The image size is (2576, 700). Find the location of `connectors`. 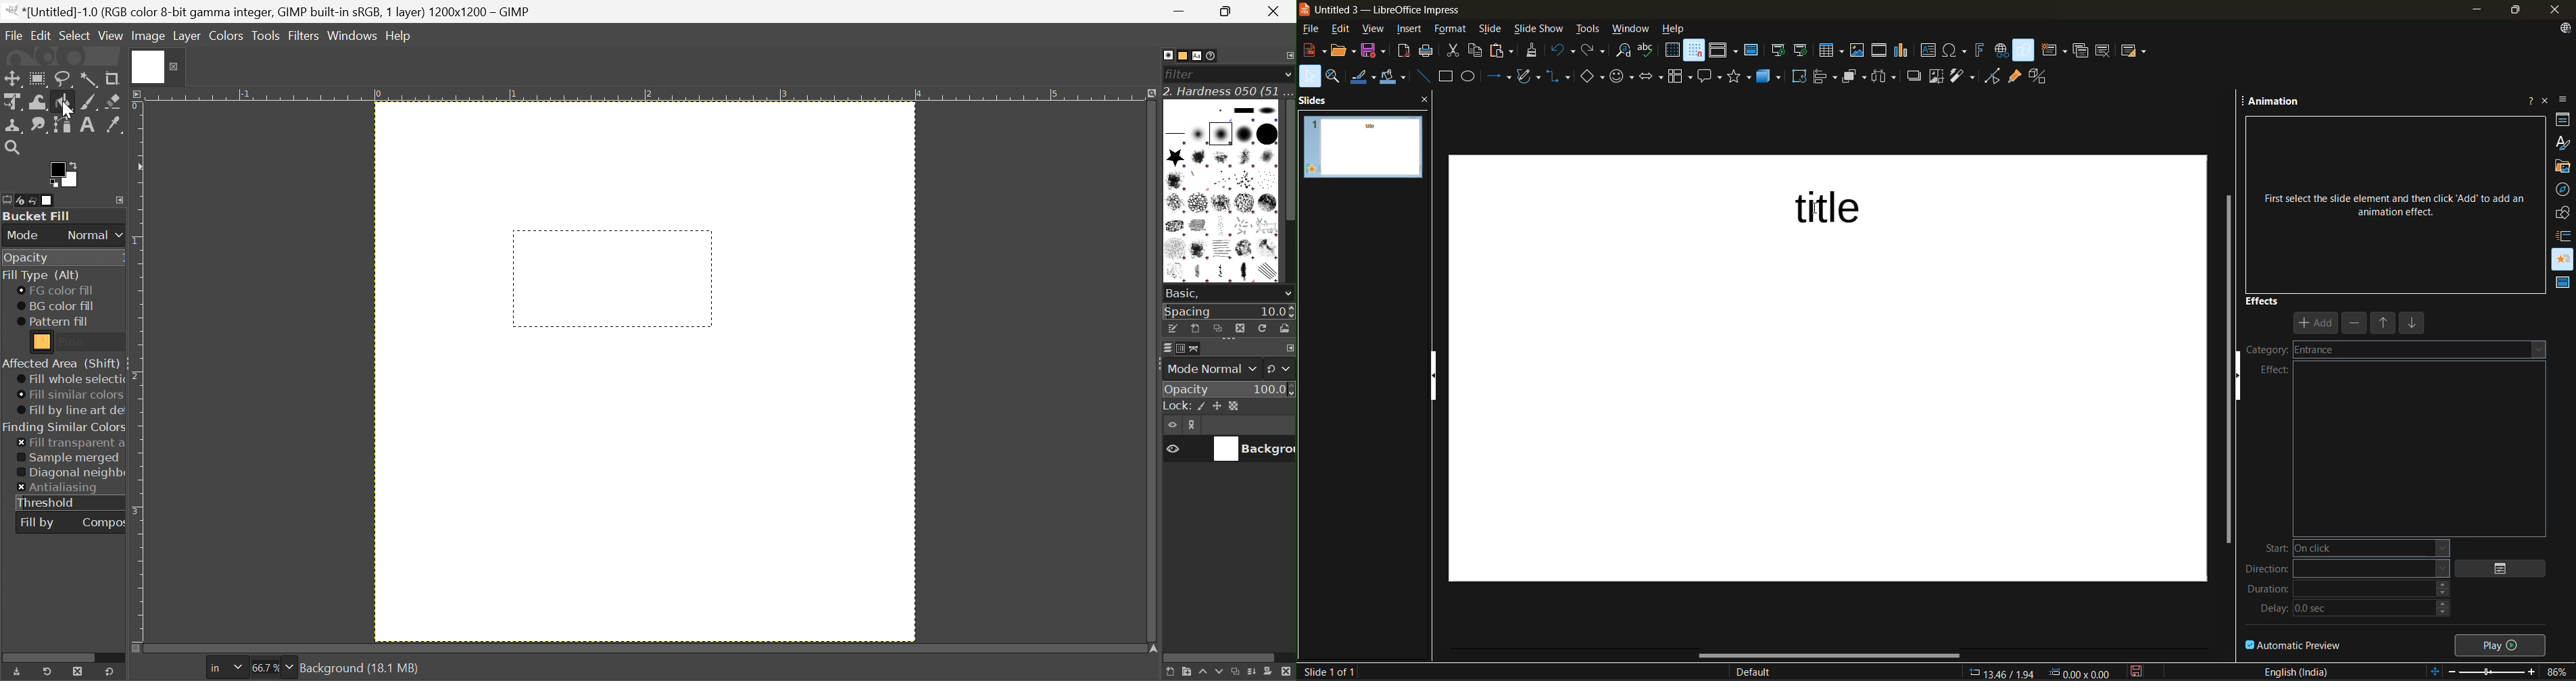

connectors is located at coordinates (1558, 77).